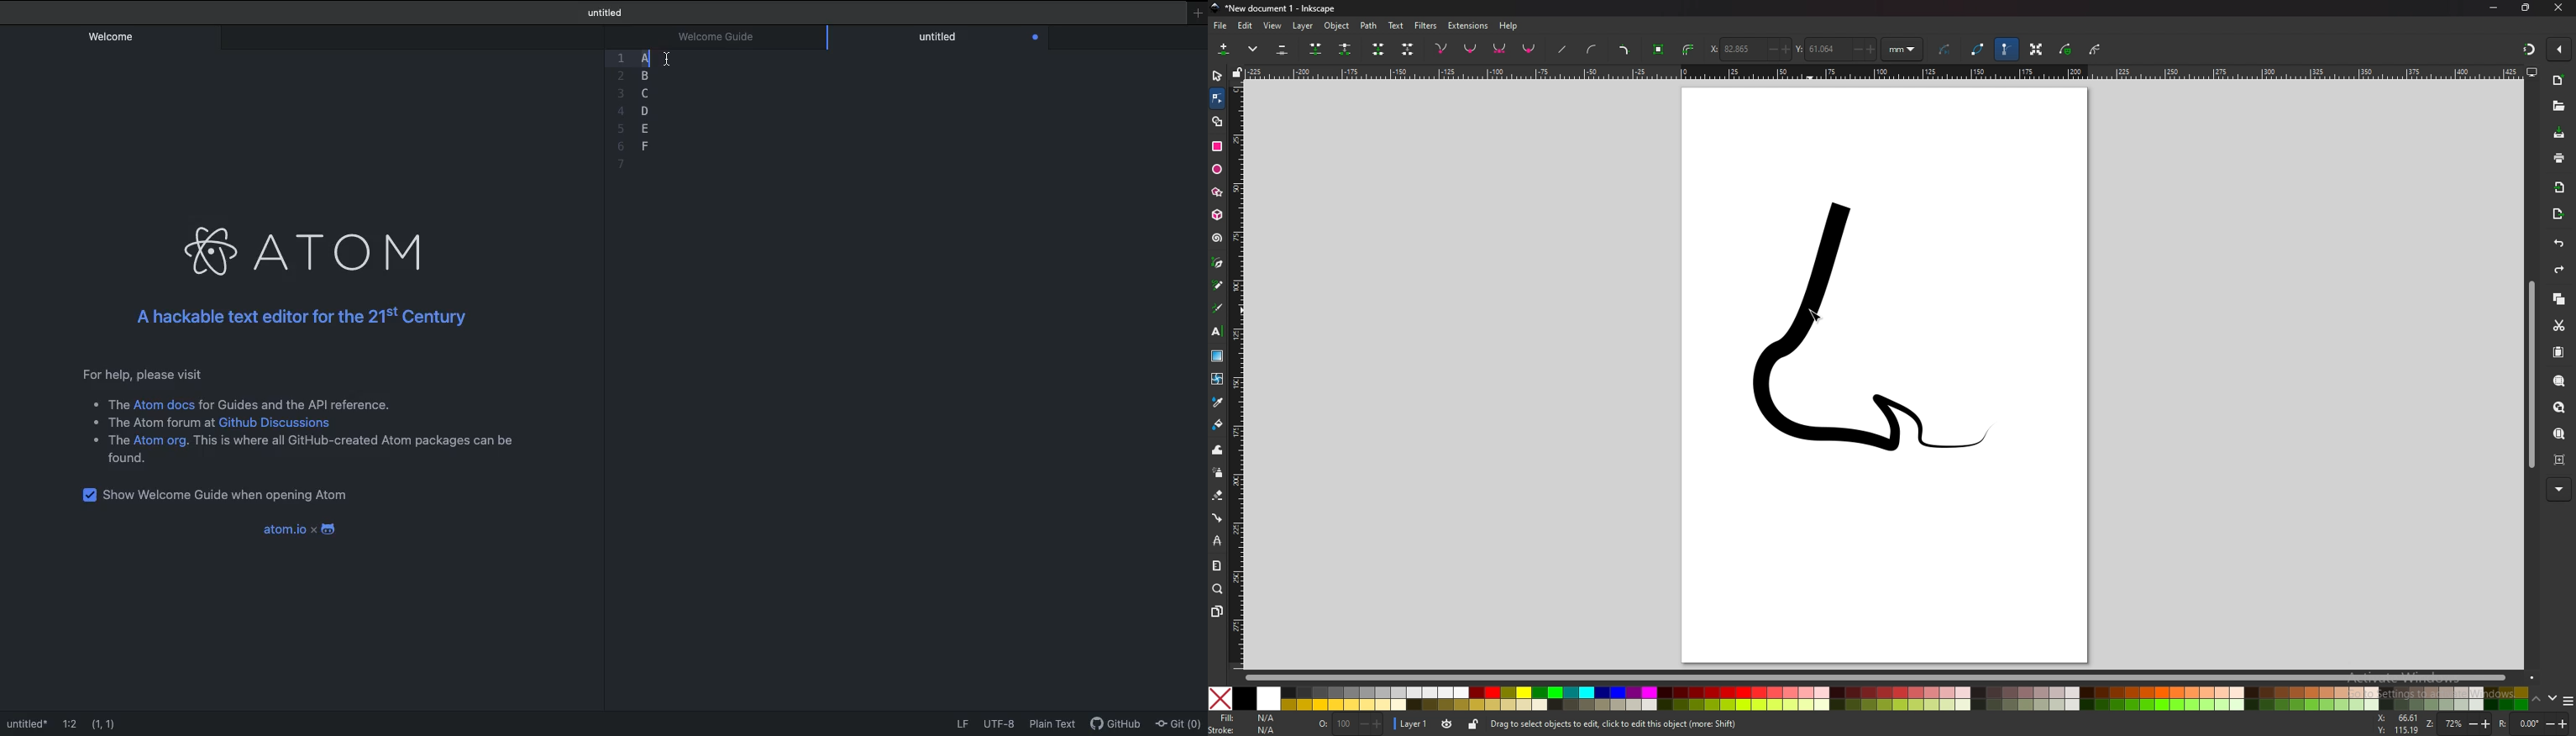 The height and width of the screenshot is (756, 2576). What do you see at coordinates (1882, 324) in the screenshot?
I see `drawing` at bounding box center [1882, 324].